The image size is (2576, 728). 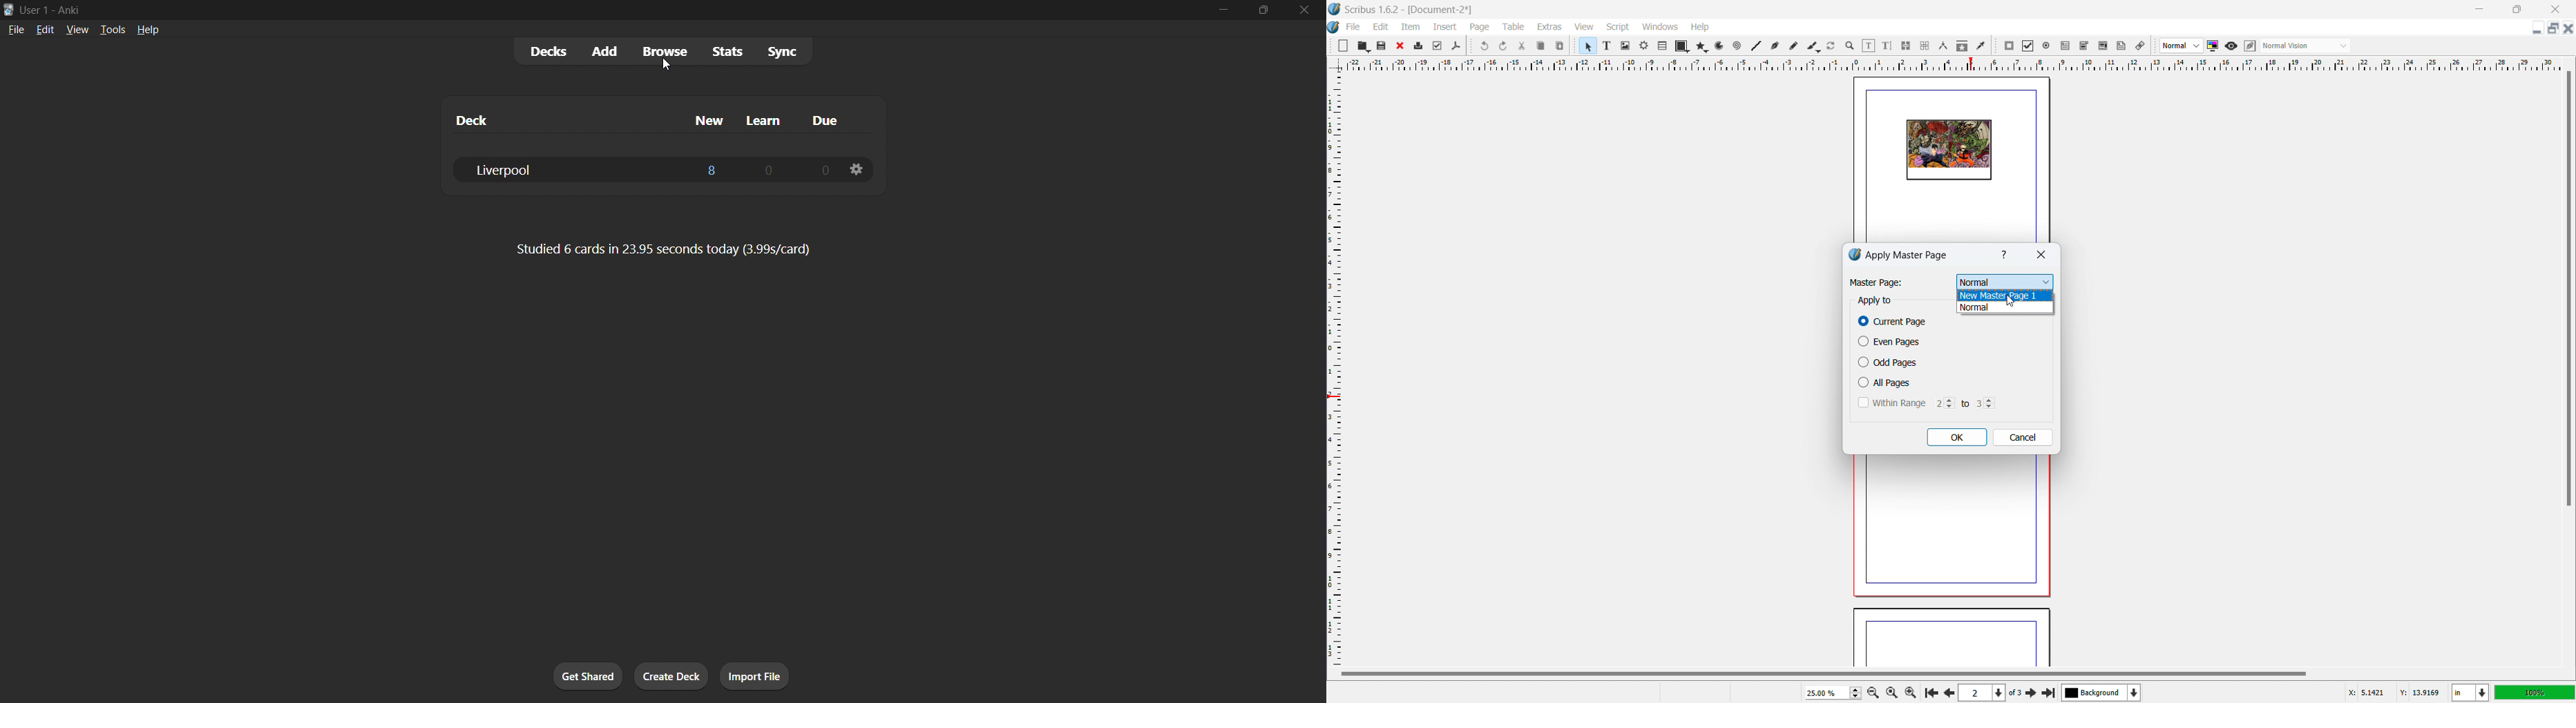 What do you see at coordinates (15, 28) in the screenshot?
I see `file` at bounding box center [15, 28].